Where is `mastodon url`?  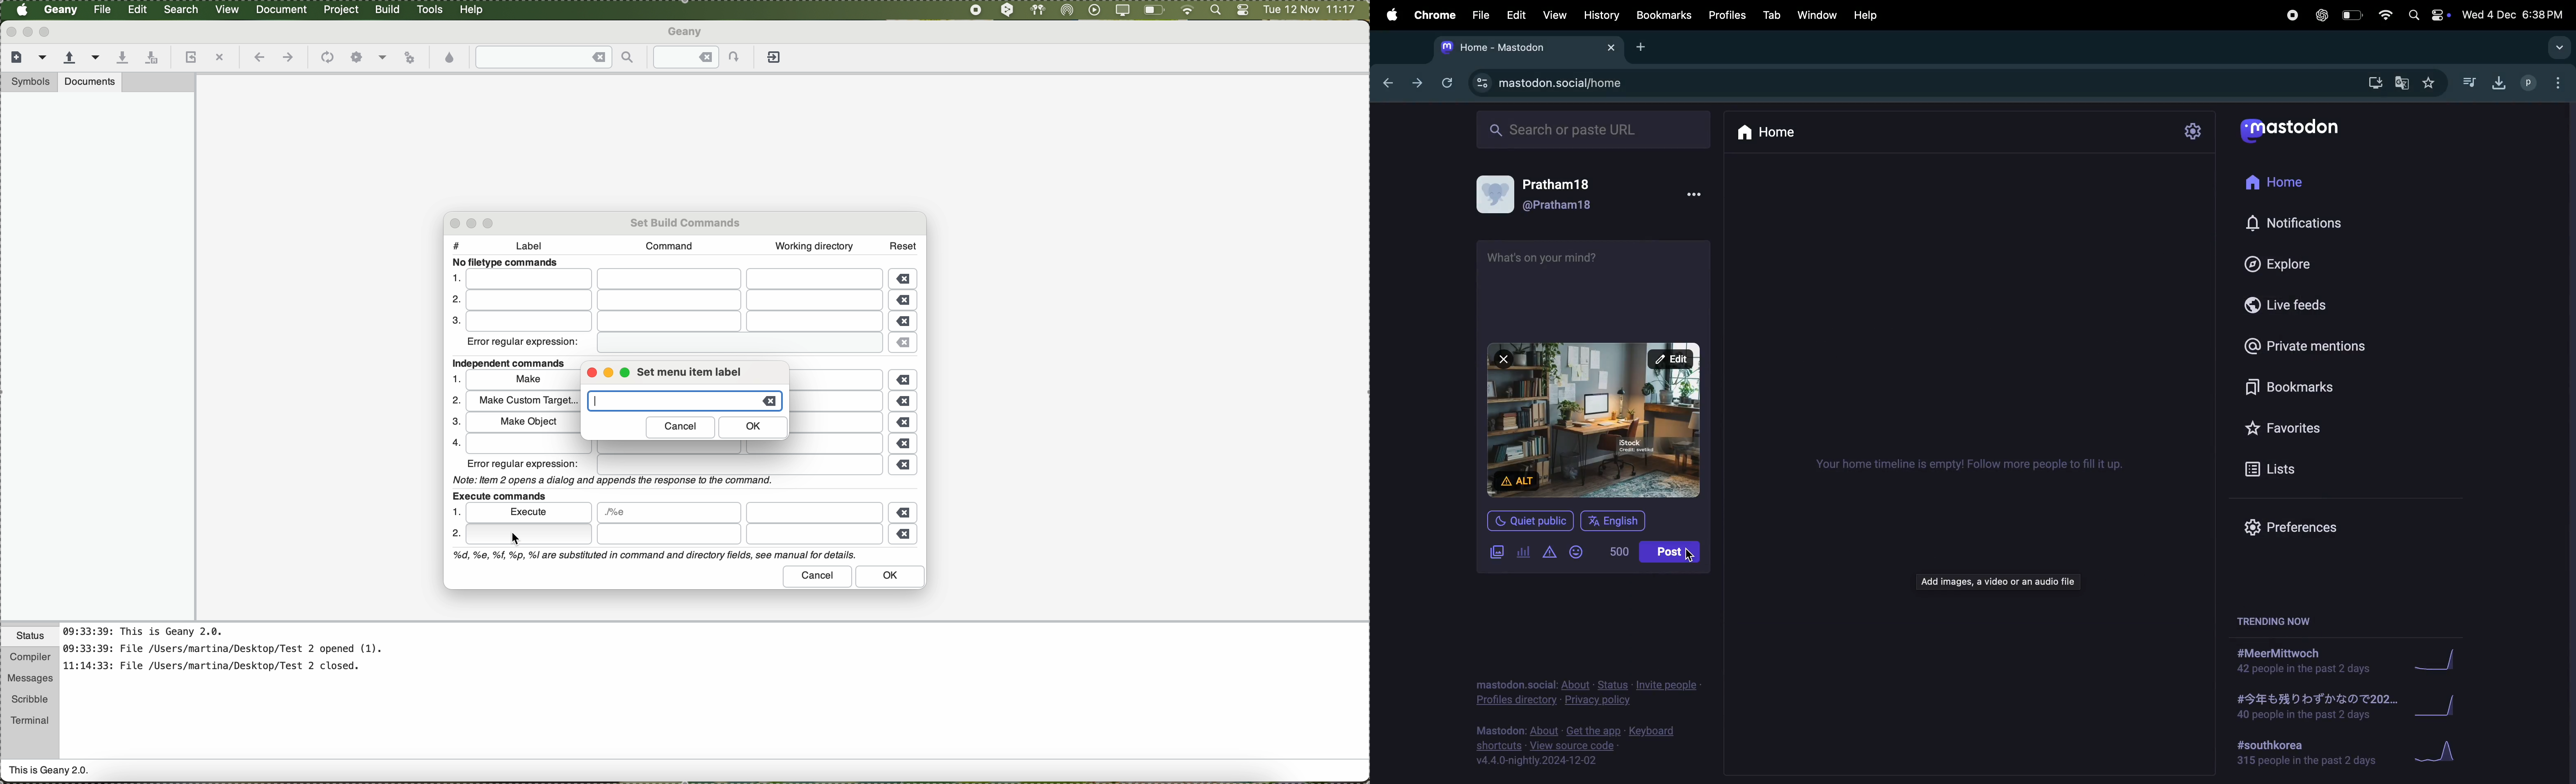
mastodon url is located at coordinates (1548, 82).